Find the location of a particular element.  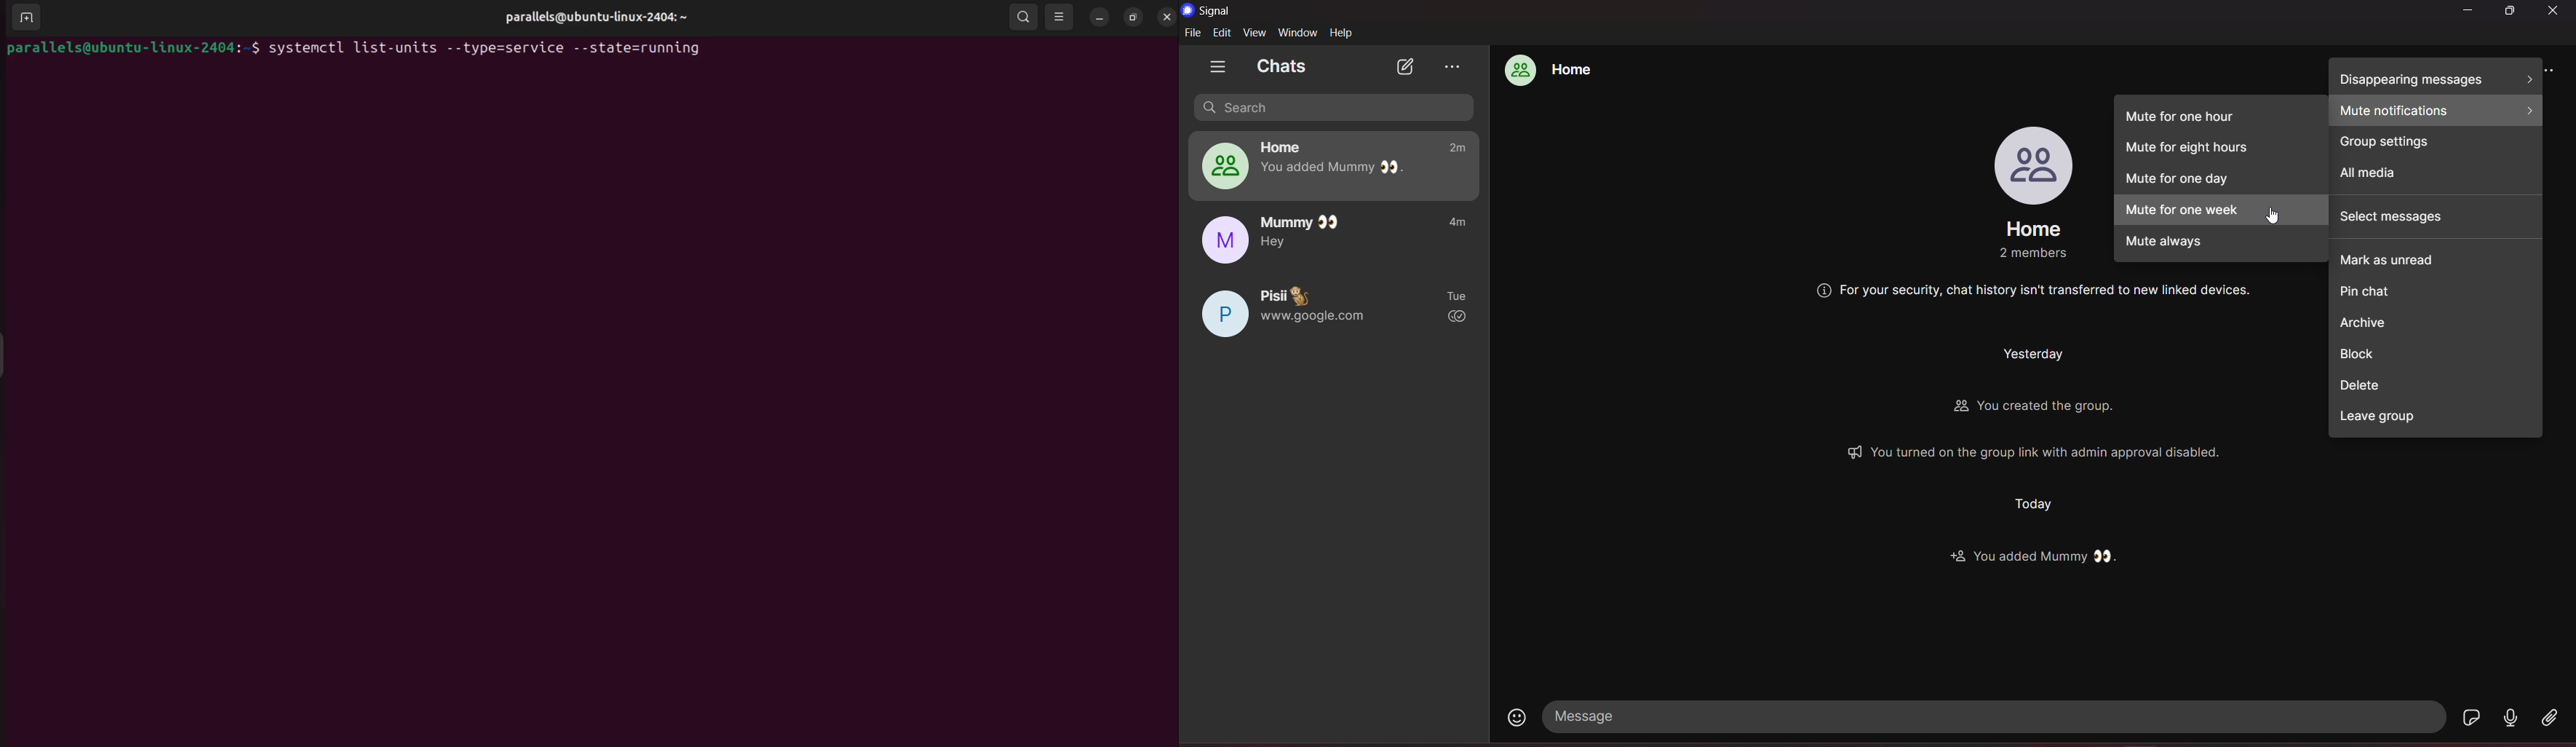

maximize is located at coordinates (2511, 13).